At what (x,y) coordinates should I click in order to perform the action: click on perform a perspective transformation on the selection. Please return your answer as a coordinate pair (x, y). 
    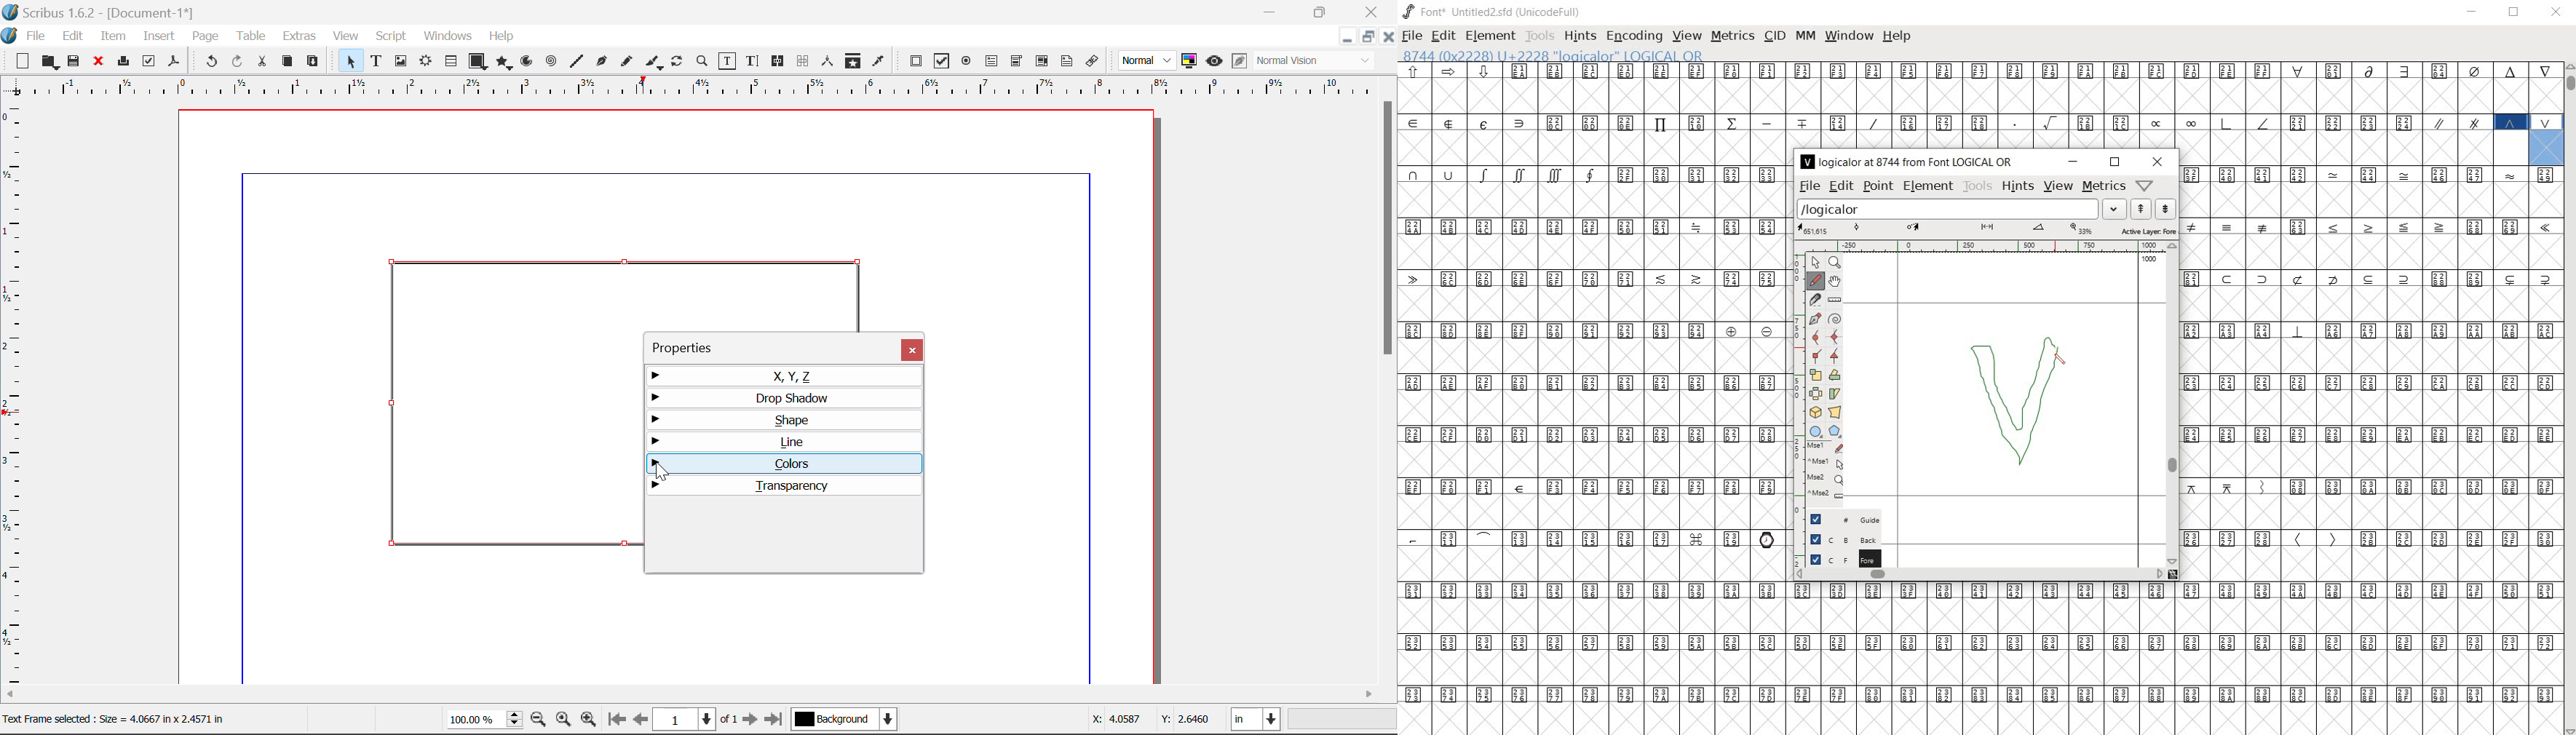
    Looking at the image, I should click on (1835, 412).